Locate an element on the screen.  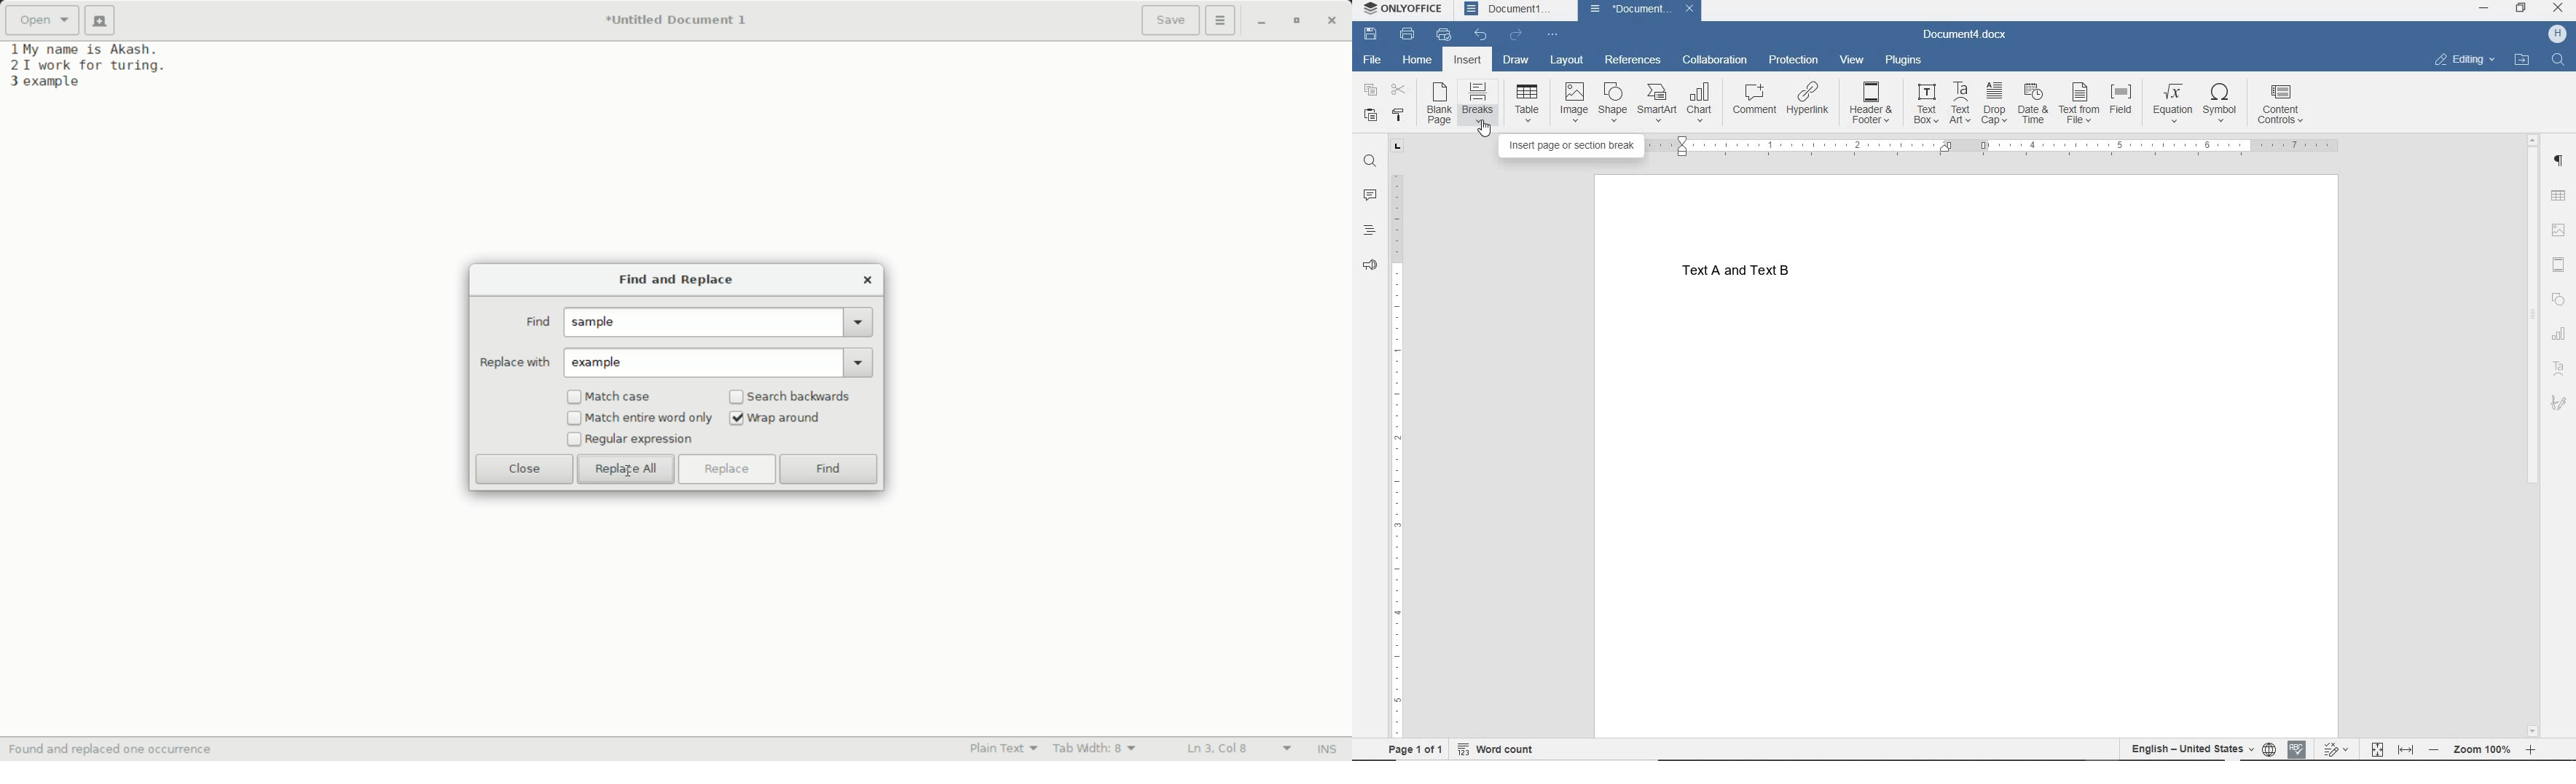
COMMENTS is located at coordinates (1370, 193).